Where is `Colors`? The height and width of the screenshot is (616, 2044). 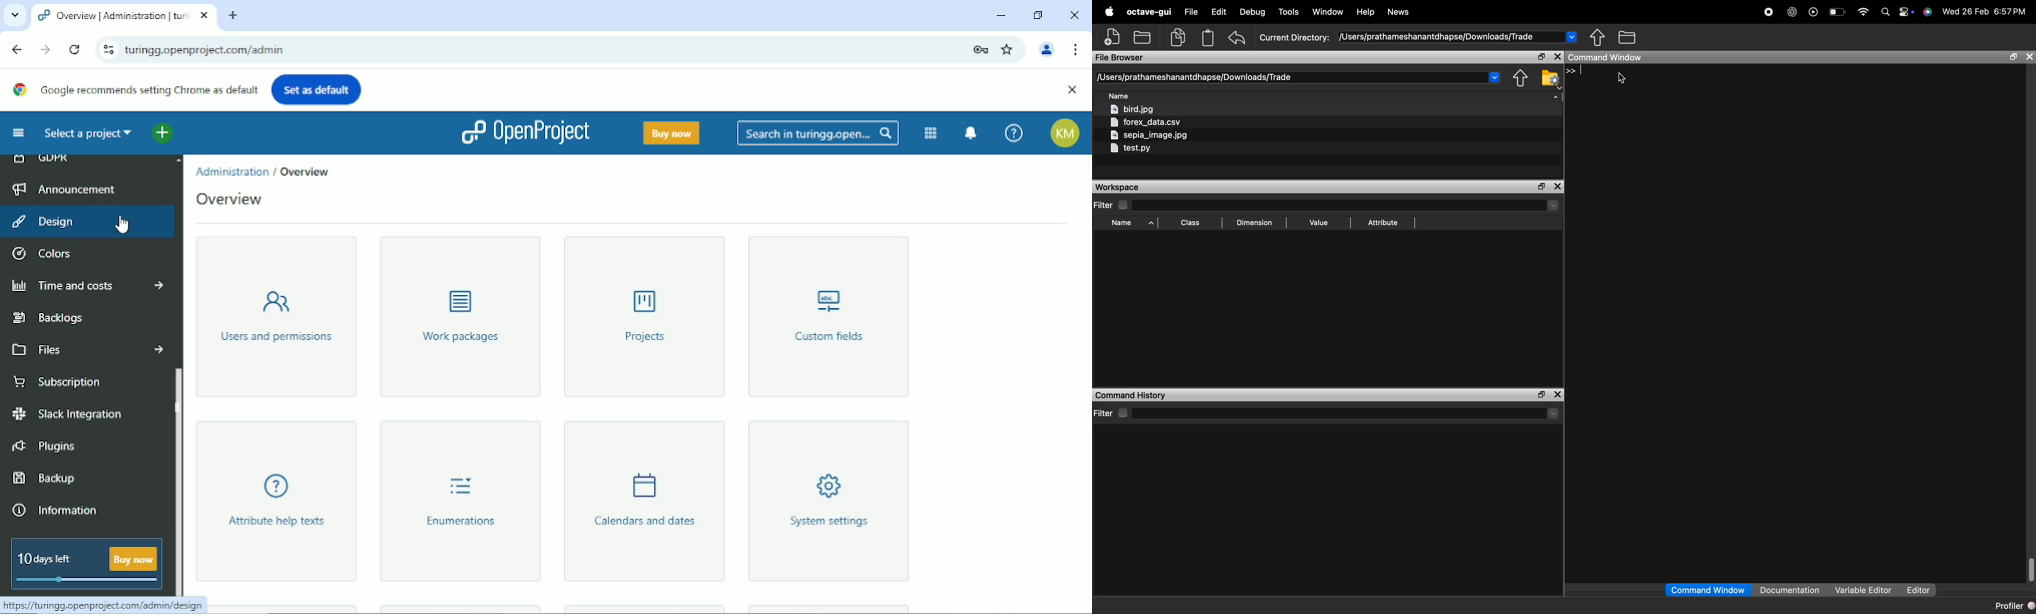 Colors is located at coordinates (43, 254).